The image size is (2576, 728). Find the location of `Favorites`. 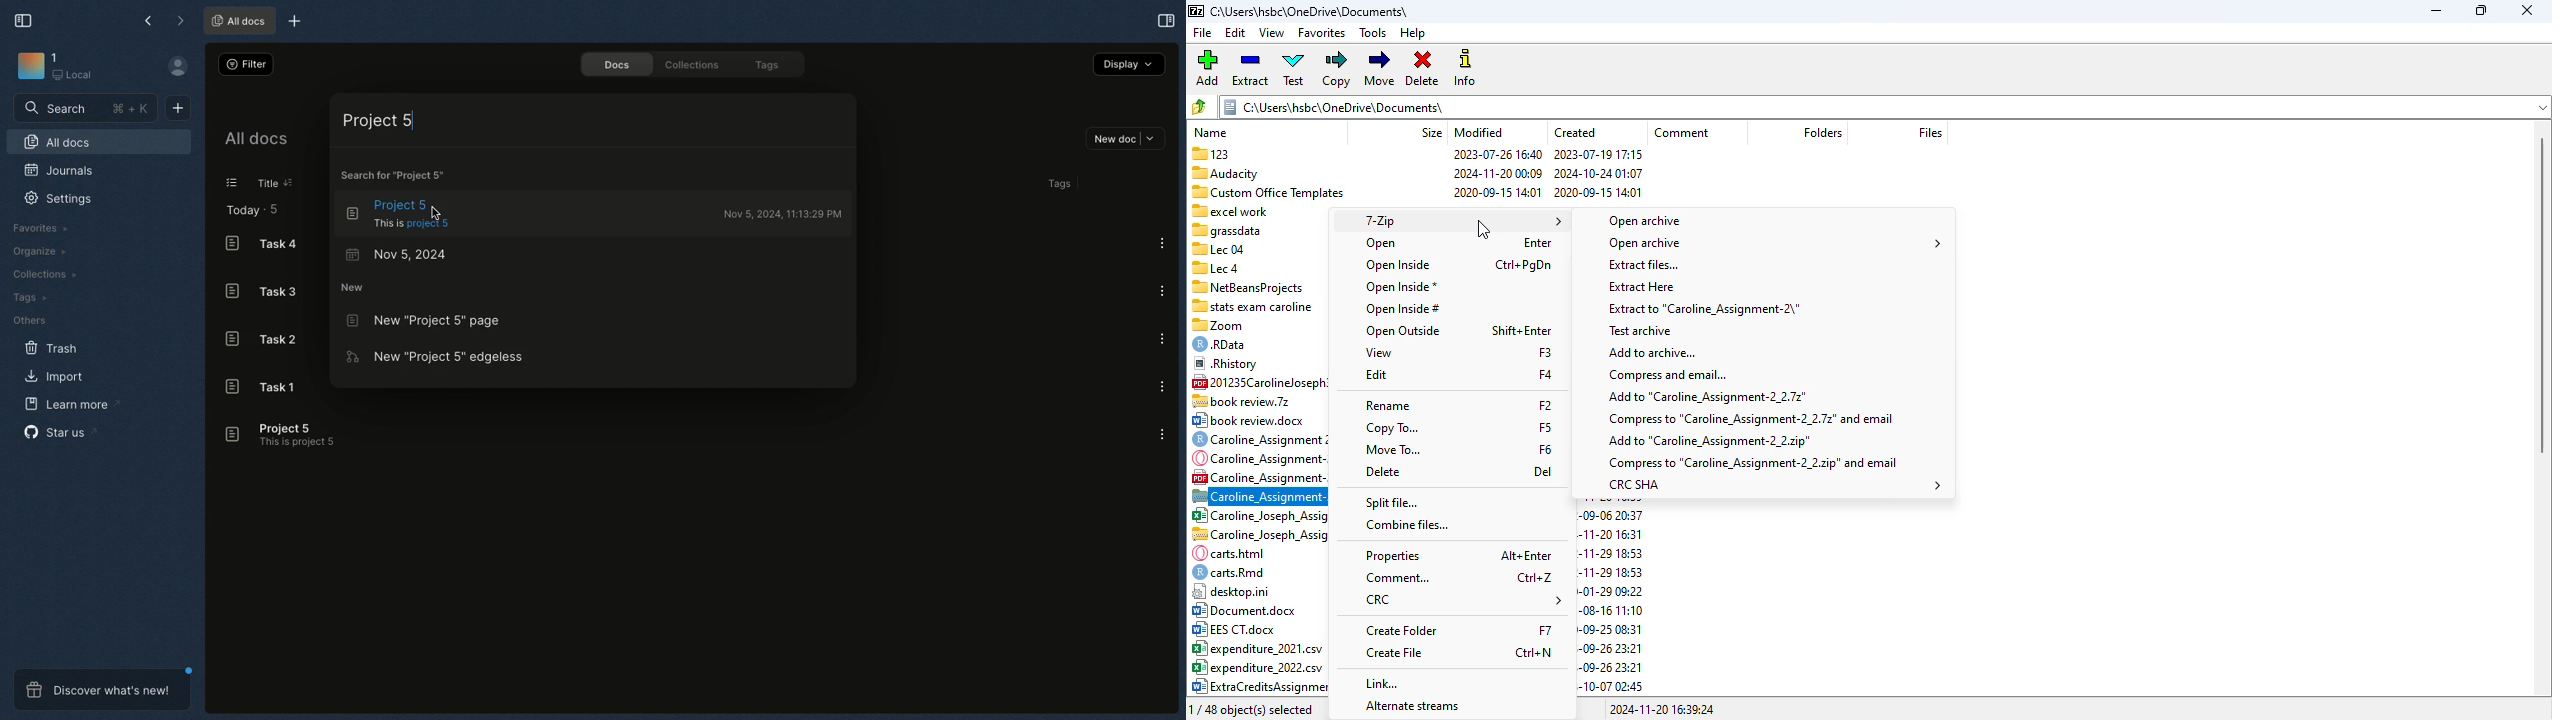

Favorites is located at coordinates (36, 228).